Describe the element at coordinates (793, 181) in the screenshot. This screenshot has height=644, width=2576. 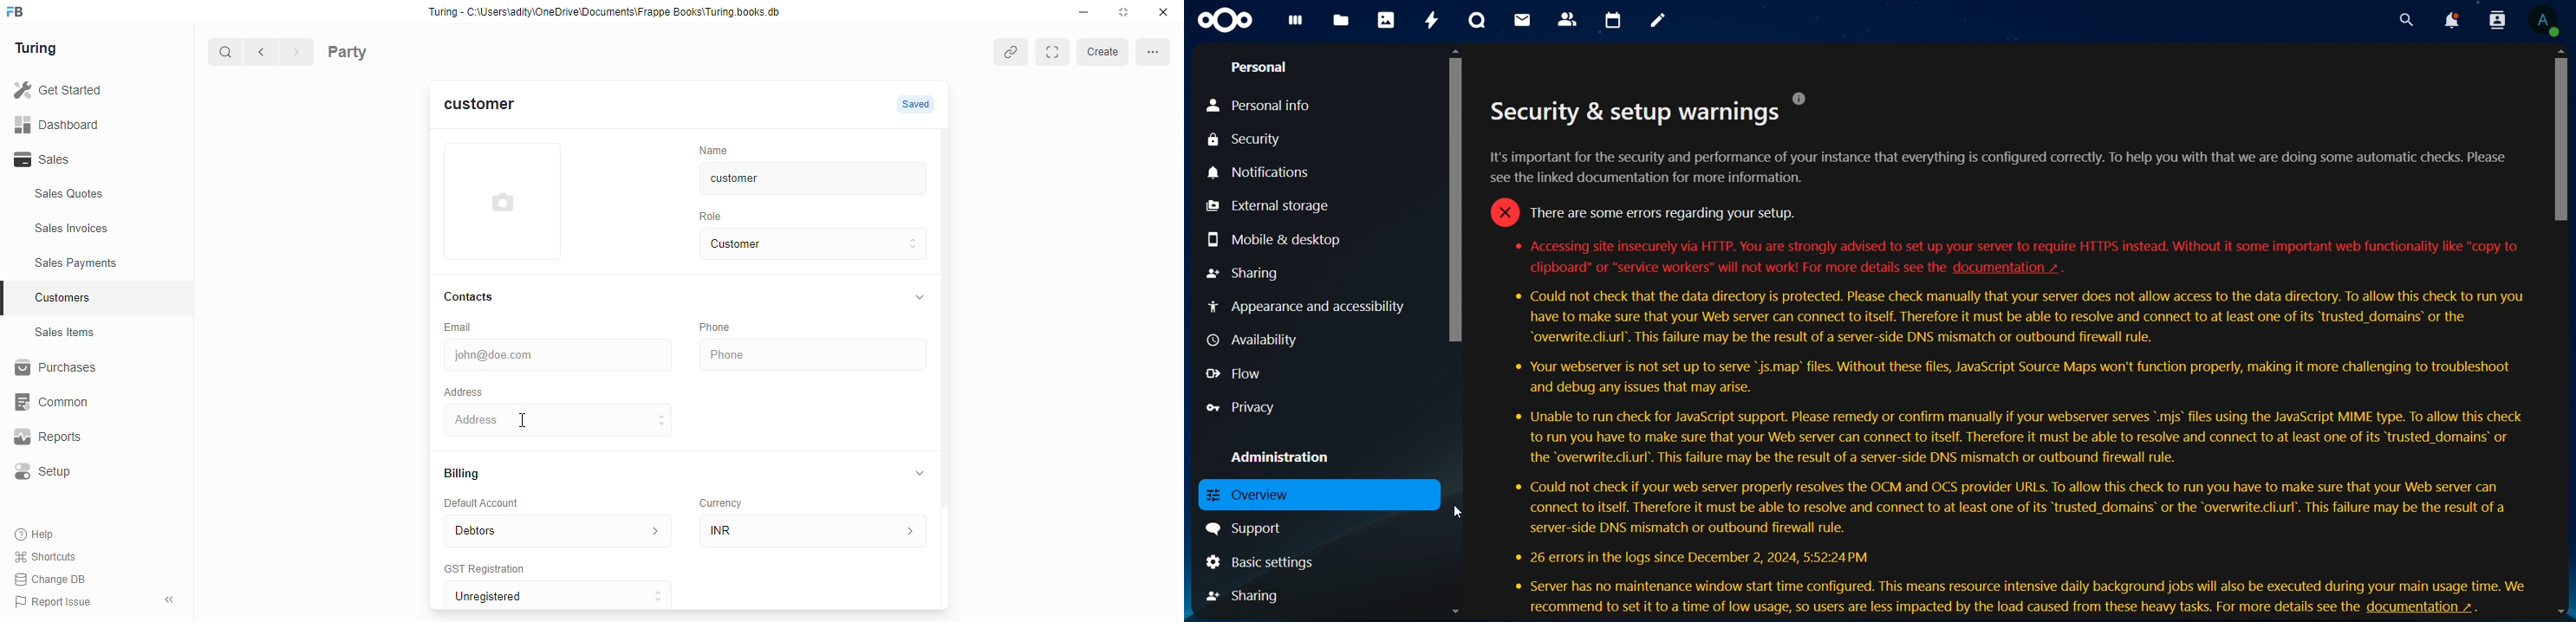
I see `customer` at that location.